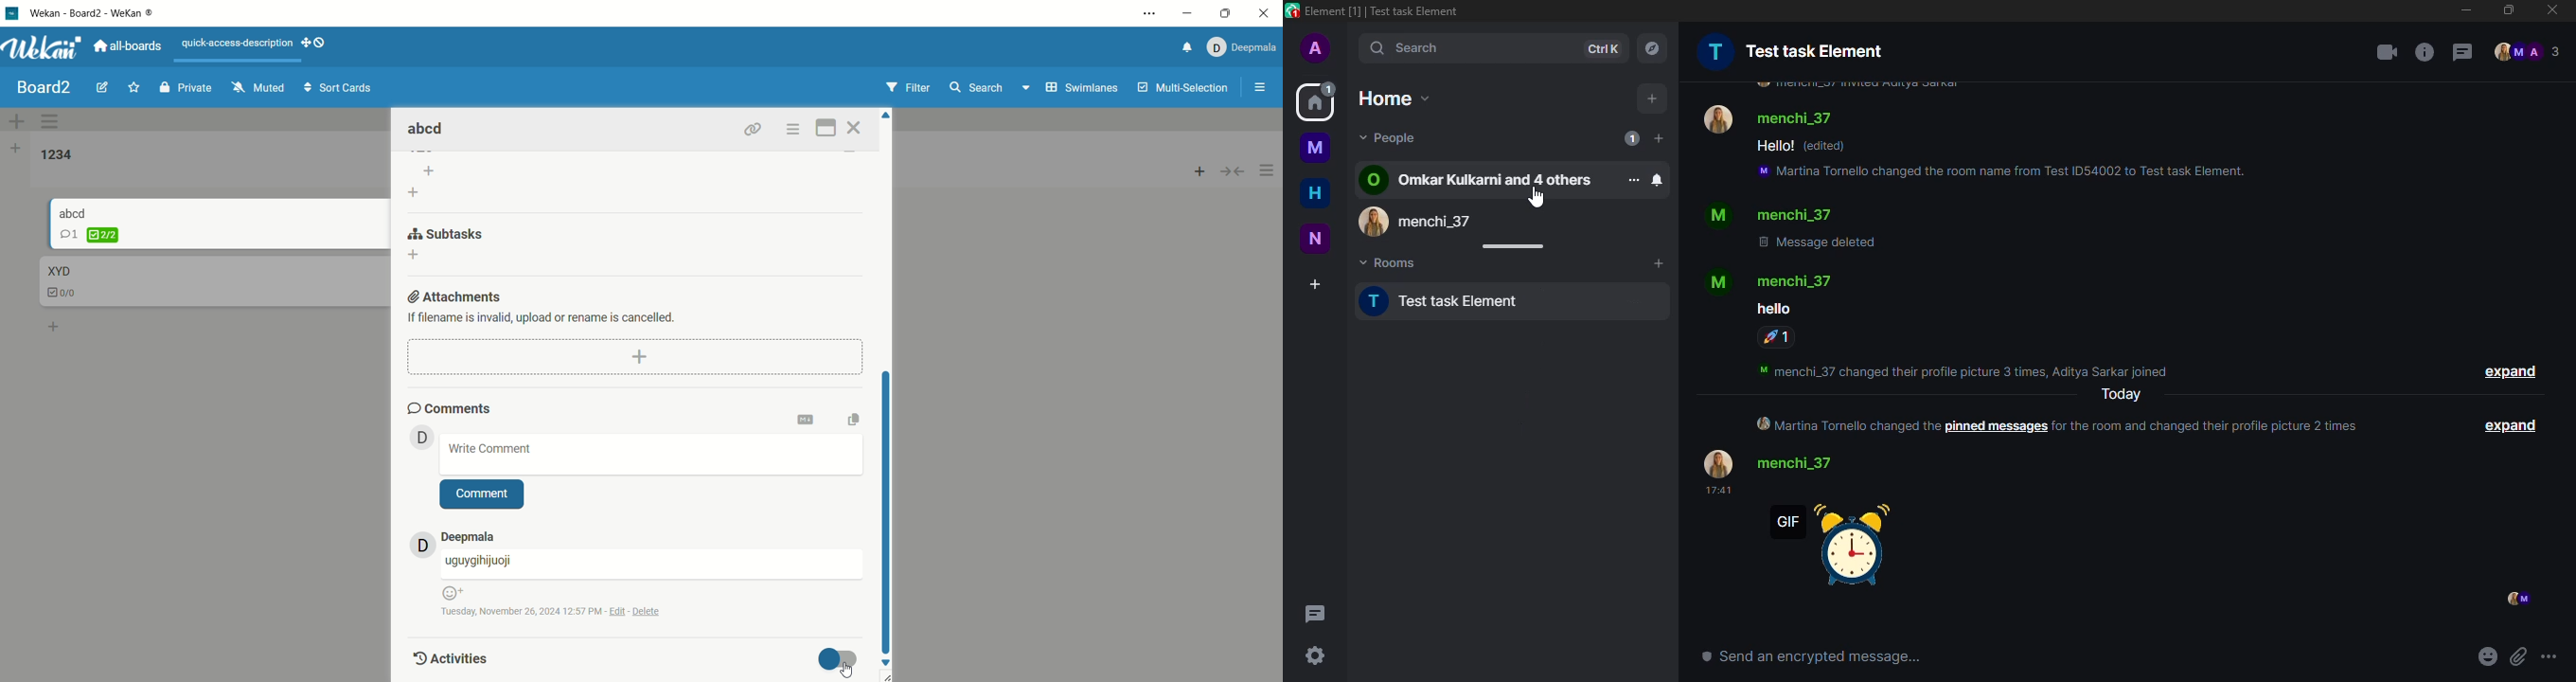 The height and width of the screenshot is (700, 2576). What do you see at coordinates (448, 232) in the screenshot?
I see `subtask` at bounding box center [448, 232].